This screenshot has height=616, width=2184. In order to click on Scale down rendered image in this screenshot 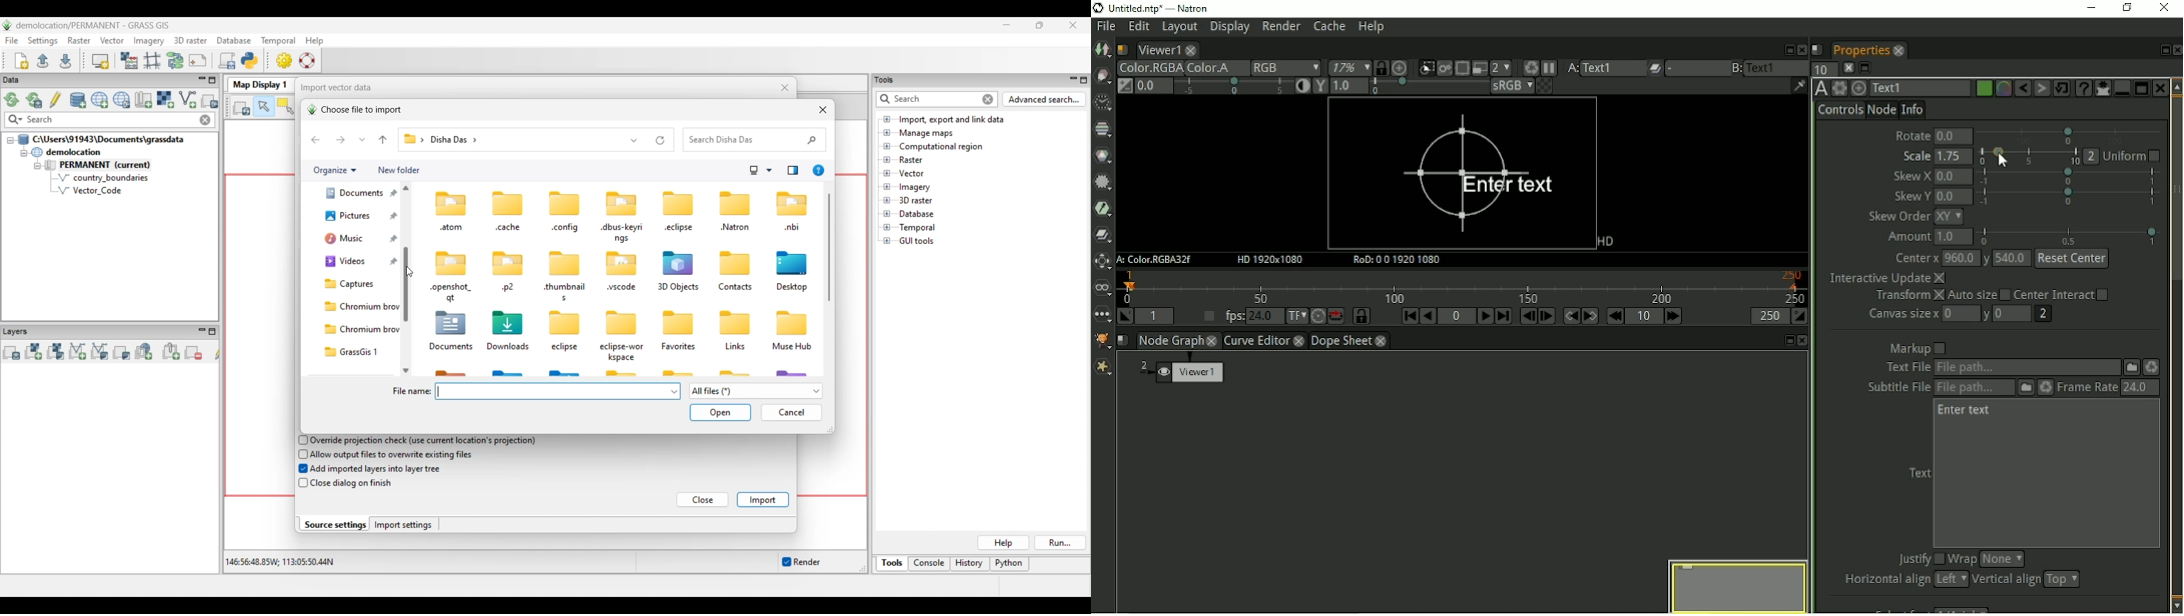, I will do `click(1501, 67)`.